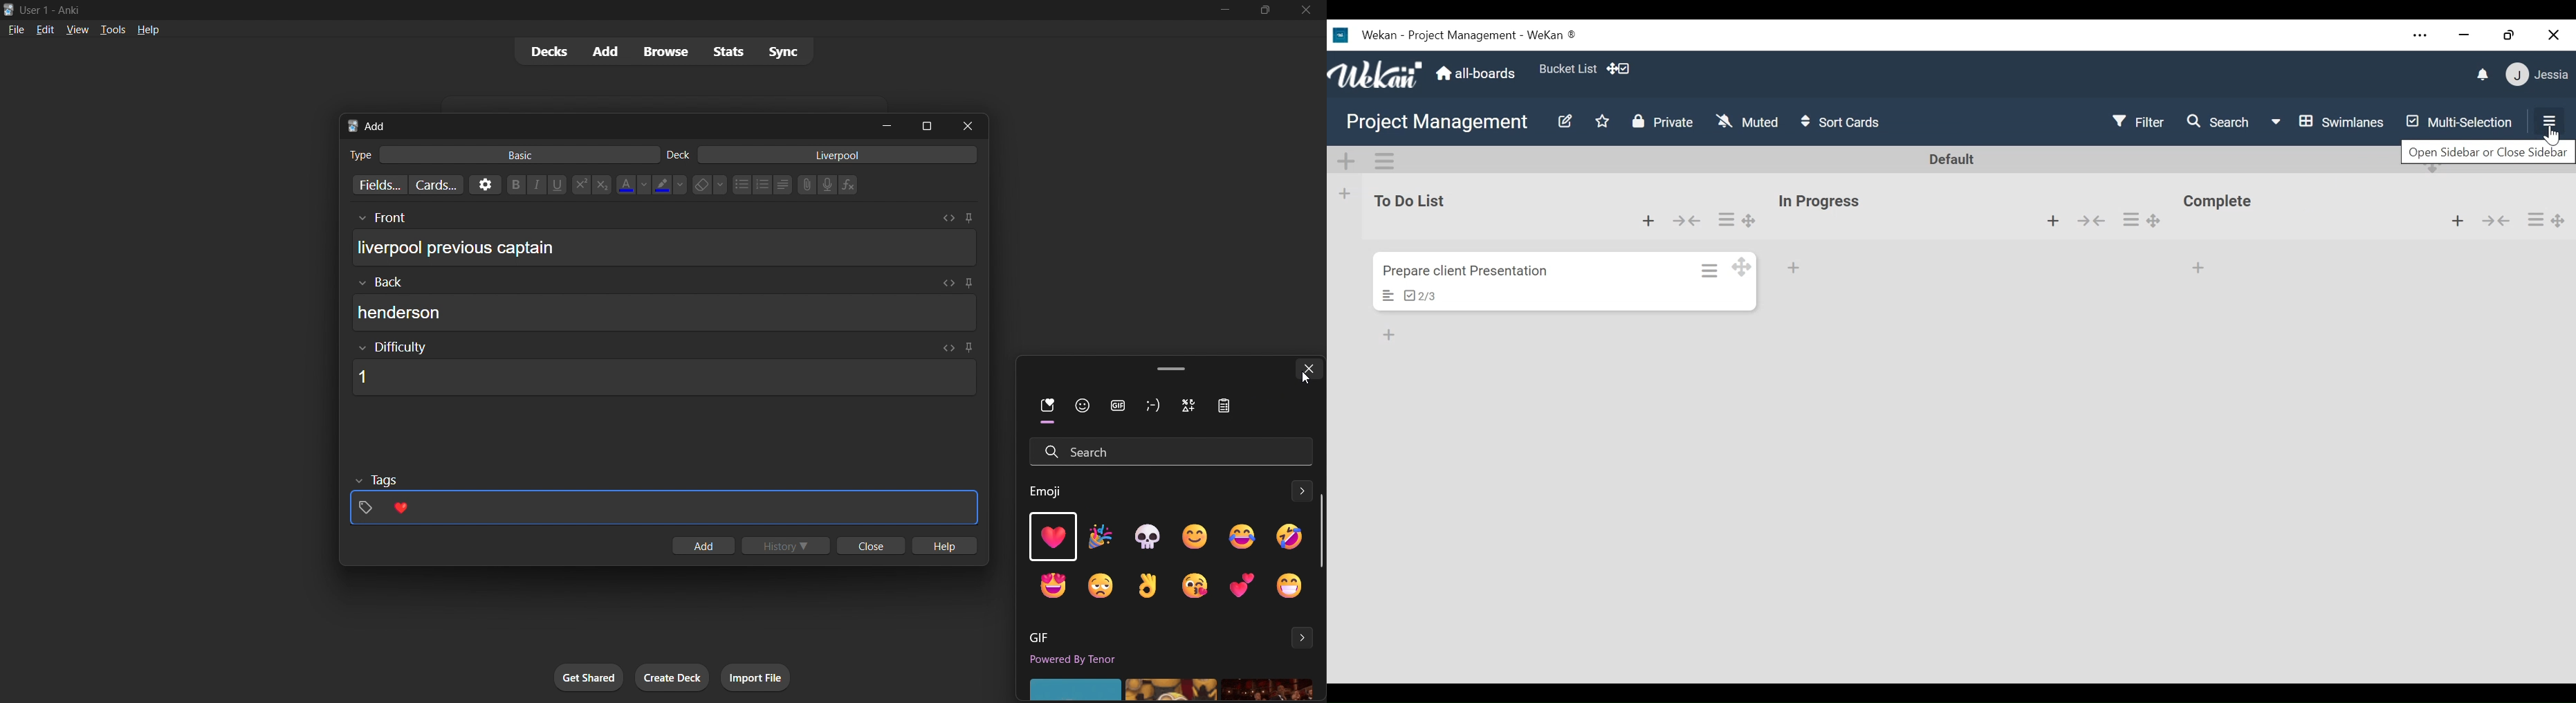  What do you see at coordinates (1121, 406) in the screenshot?
I see `gif filter` at bounding box center [1121, 406].